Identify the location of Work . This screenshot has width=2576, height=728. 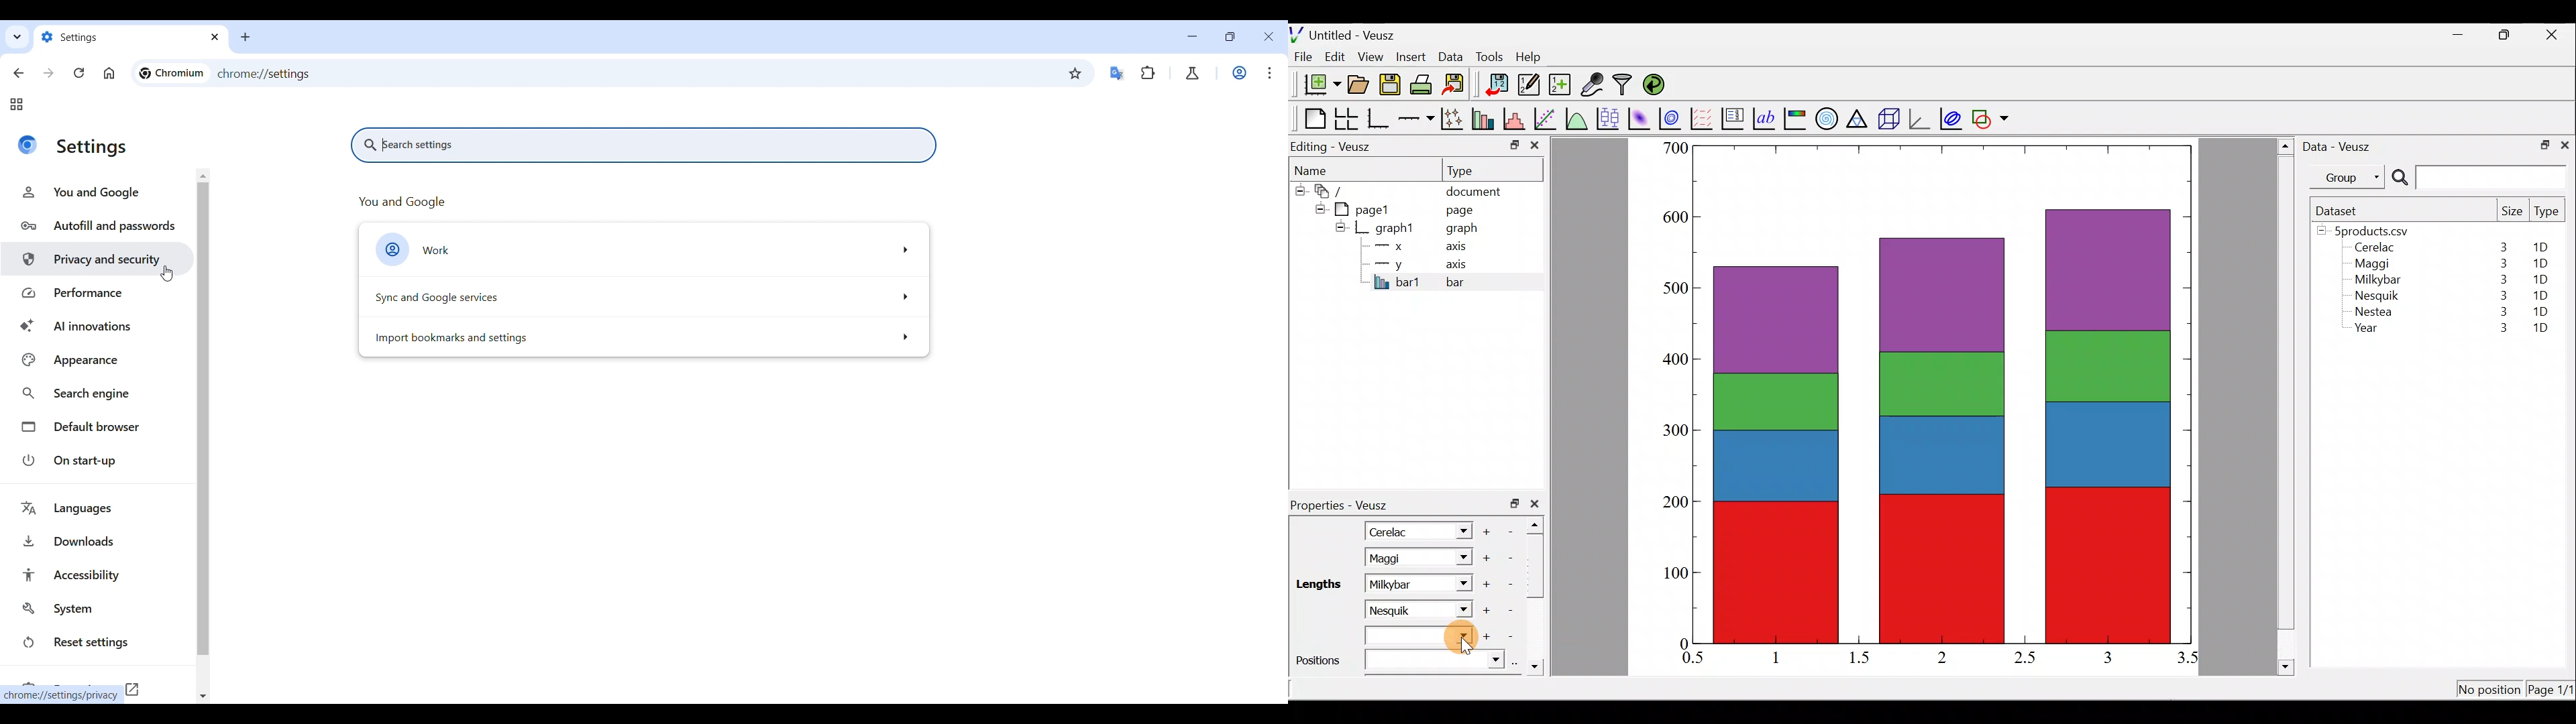
(643, 250).